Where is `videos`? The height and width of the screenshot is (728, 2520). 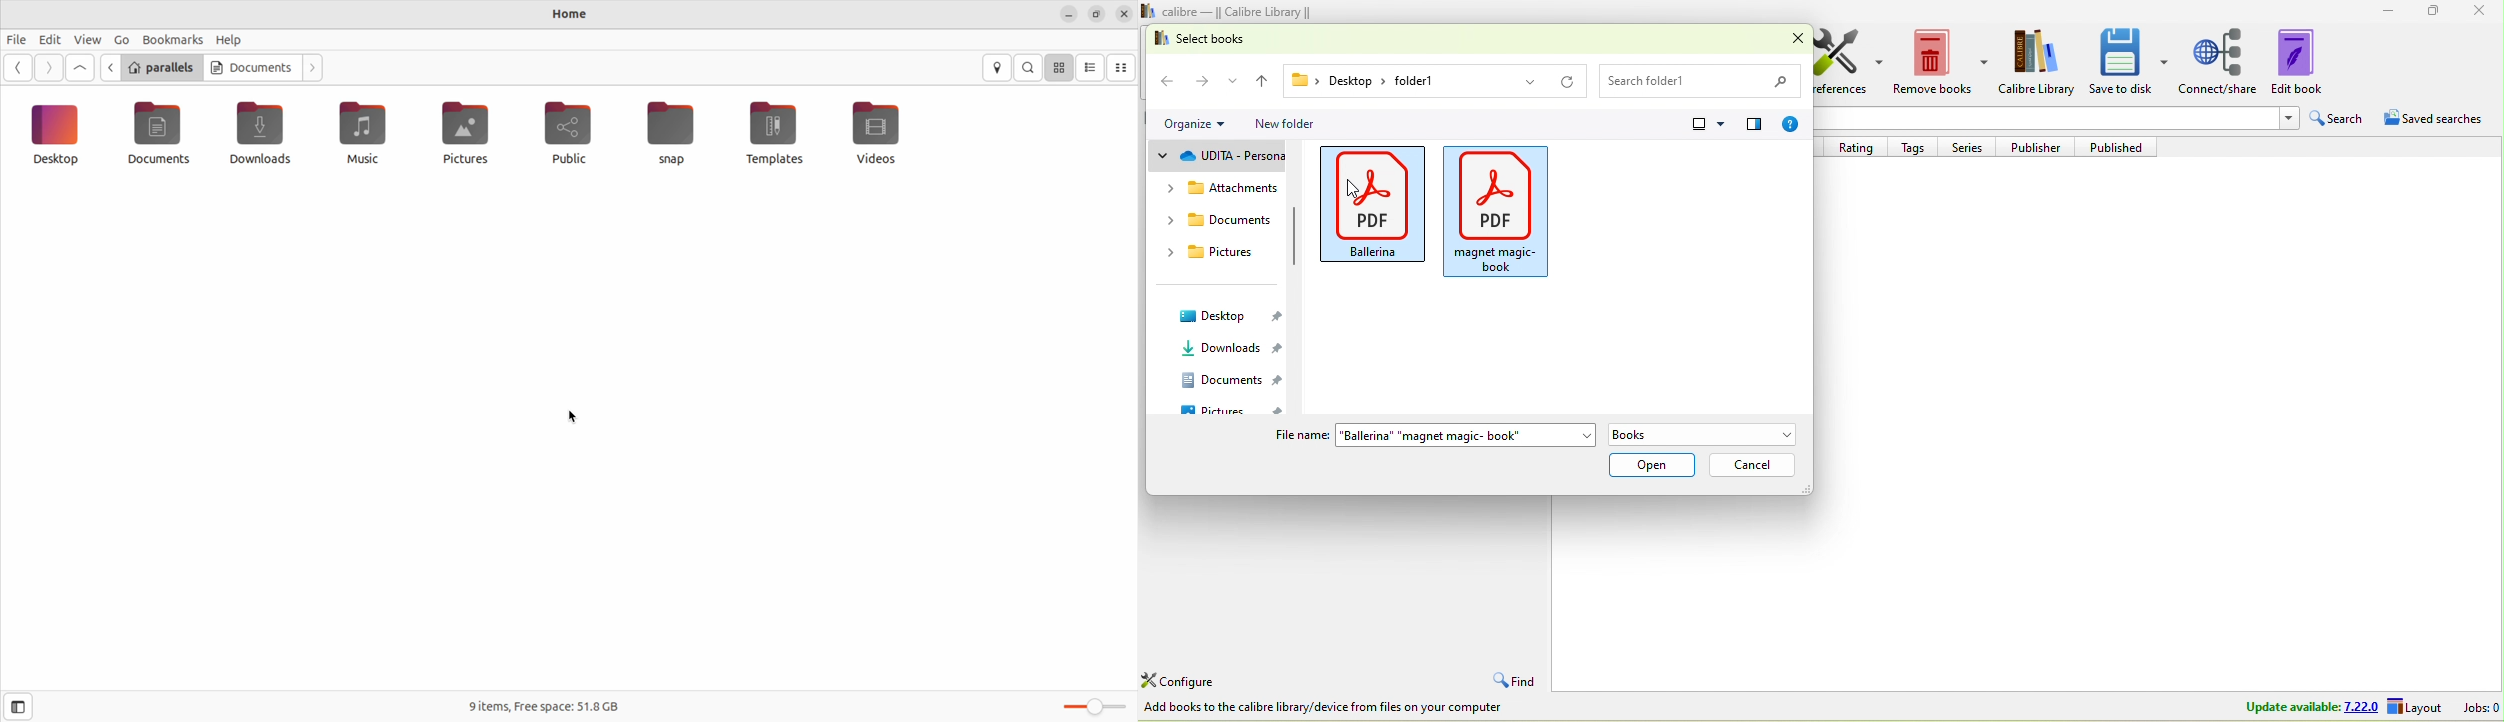 videos is located at coordinates (880, 134).